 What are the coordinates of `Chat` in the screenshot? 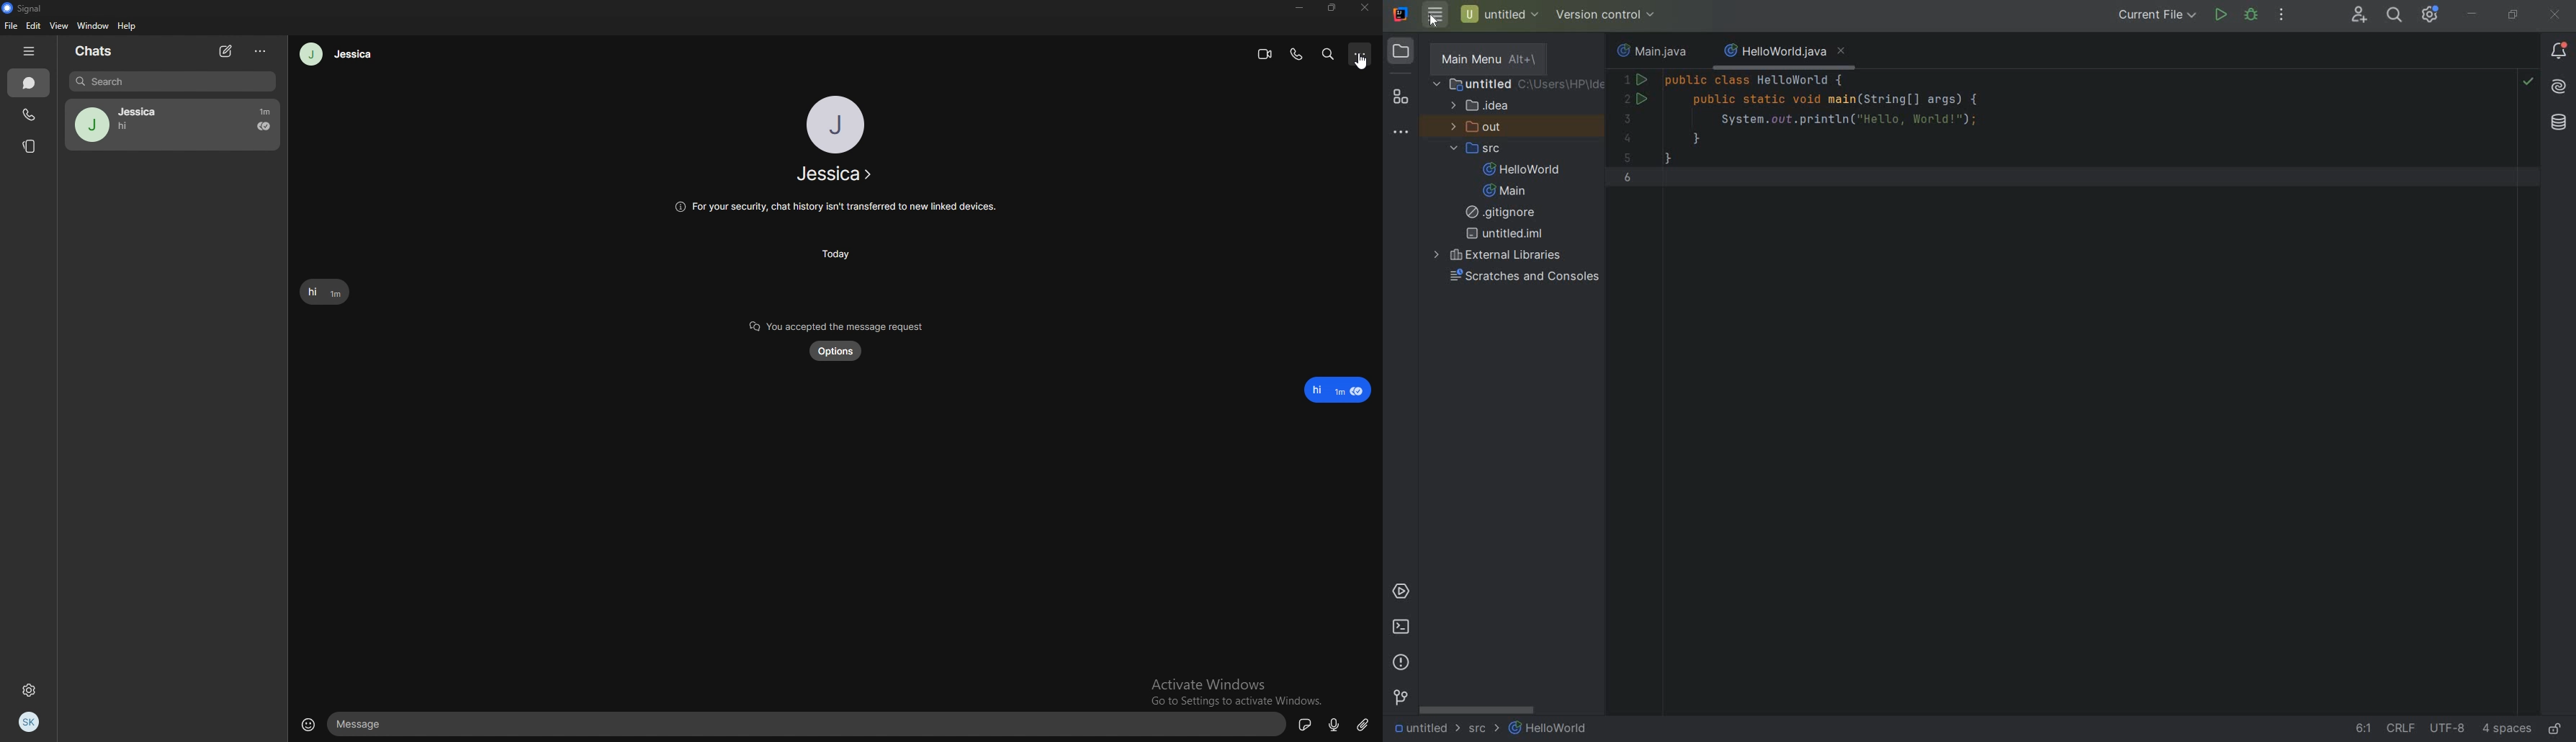 It's located at (28, 84).